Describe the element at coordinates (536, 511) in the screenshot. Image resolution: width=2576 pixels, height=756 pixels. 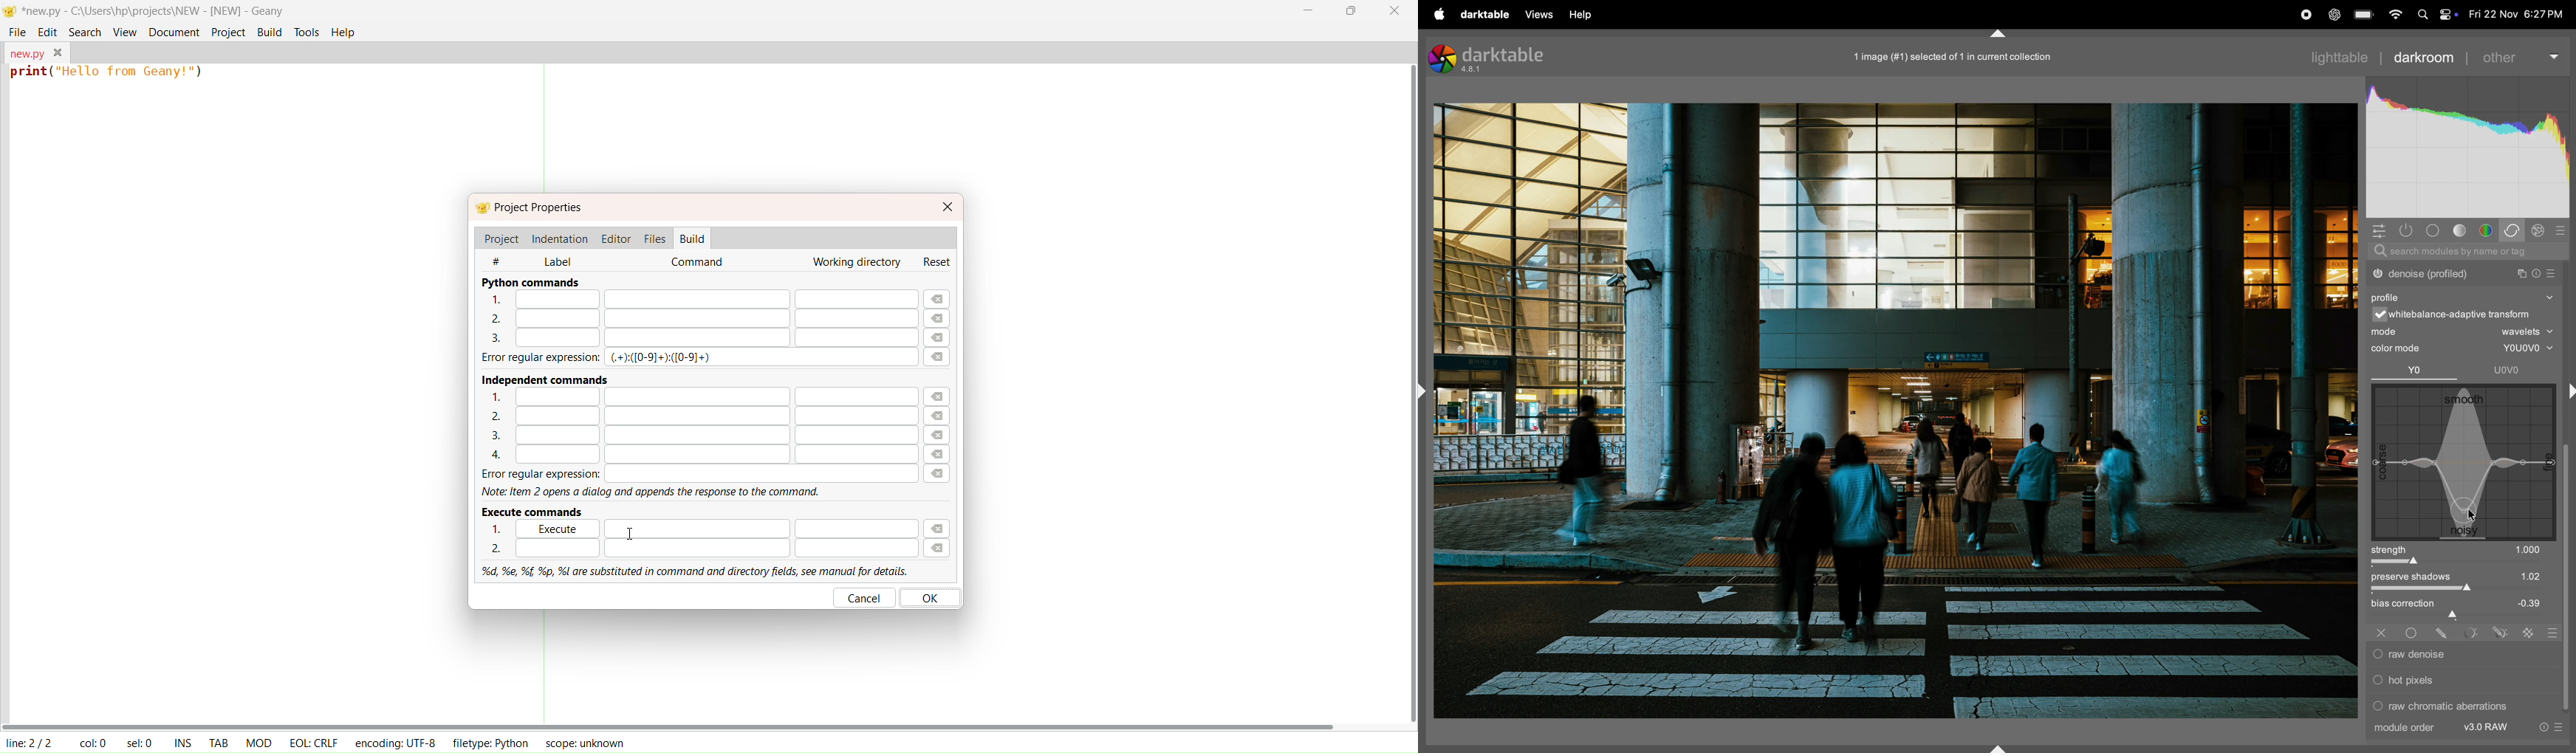
I see `executive commands` at that location.